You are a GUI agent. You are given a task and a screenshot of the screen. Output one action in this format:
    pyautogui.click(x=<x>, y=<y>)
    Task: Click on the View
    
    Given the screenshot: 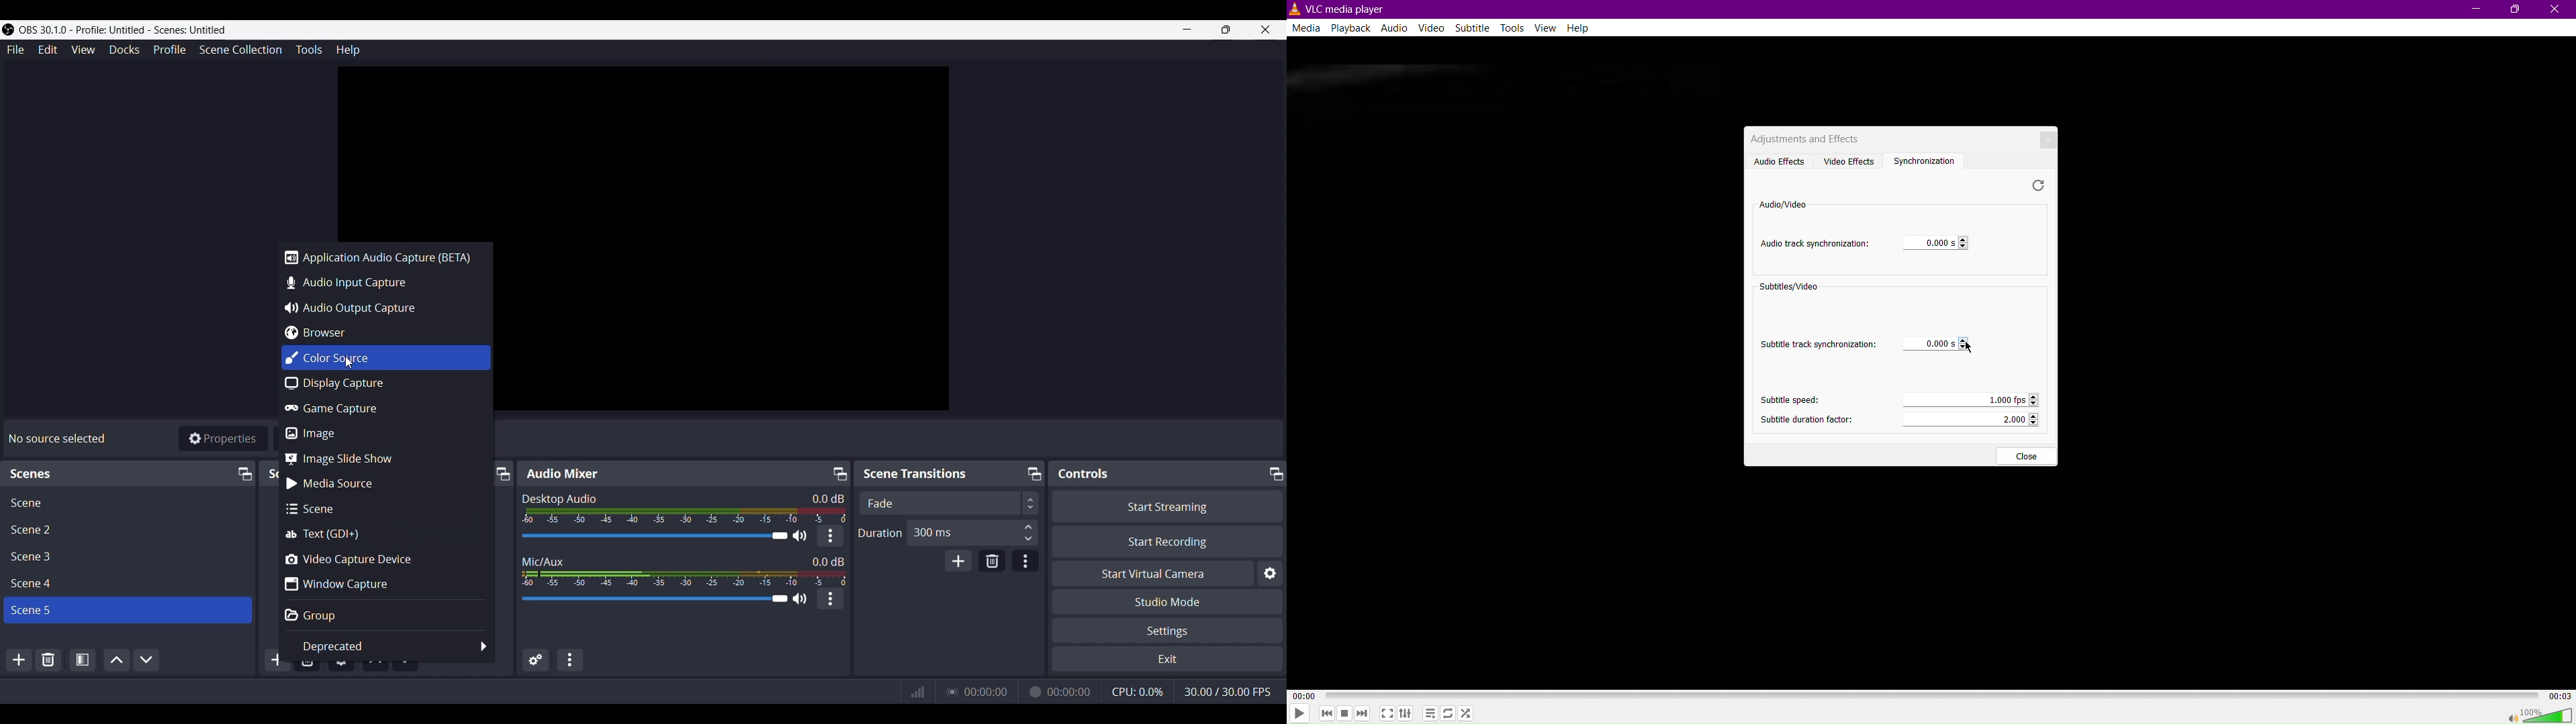 What is the action you would take?
    pyautogui.click(x=82, y=50)
    